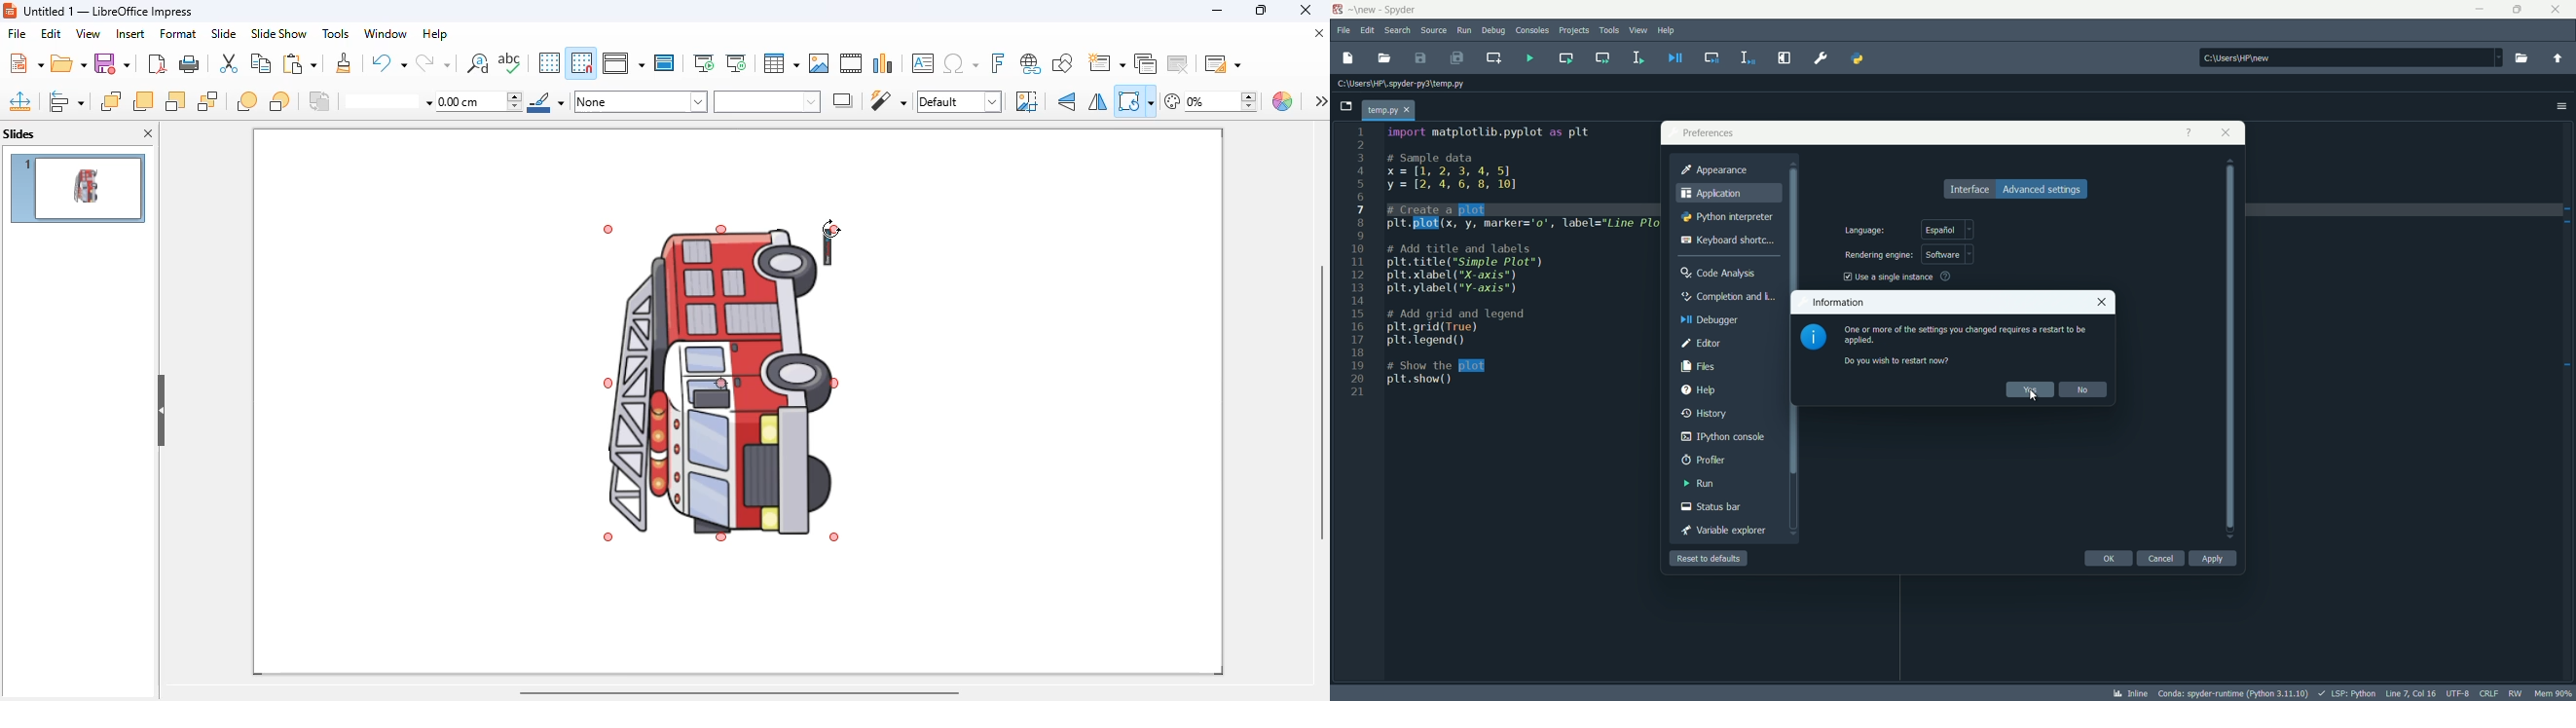  What do you see at coordinates (961, 63) in the screenshot?
I see `insert special characters` at bounding box center [961, 63].